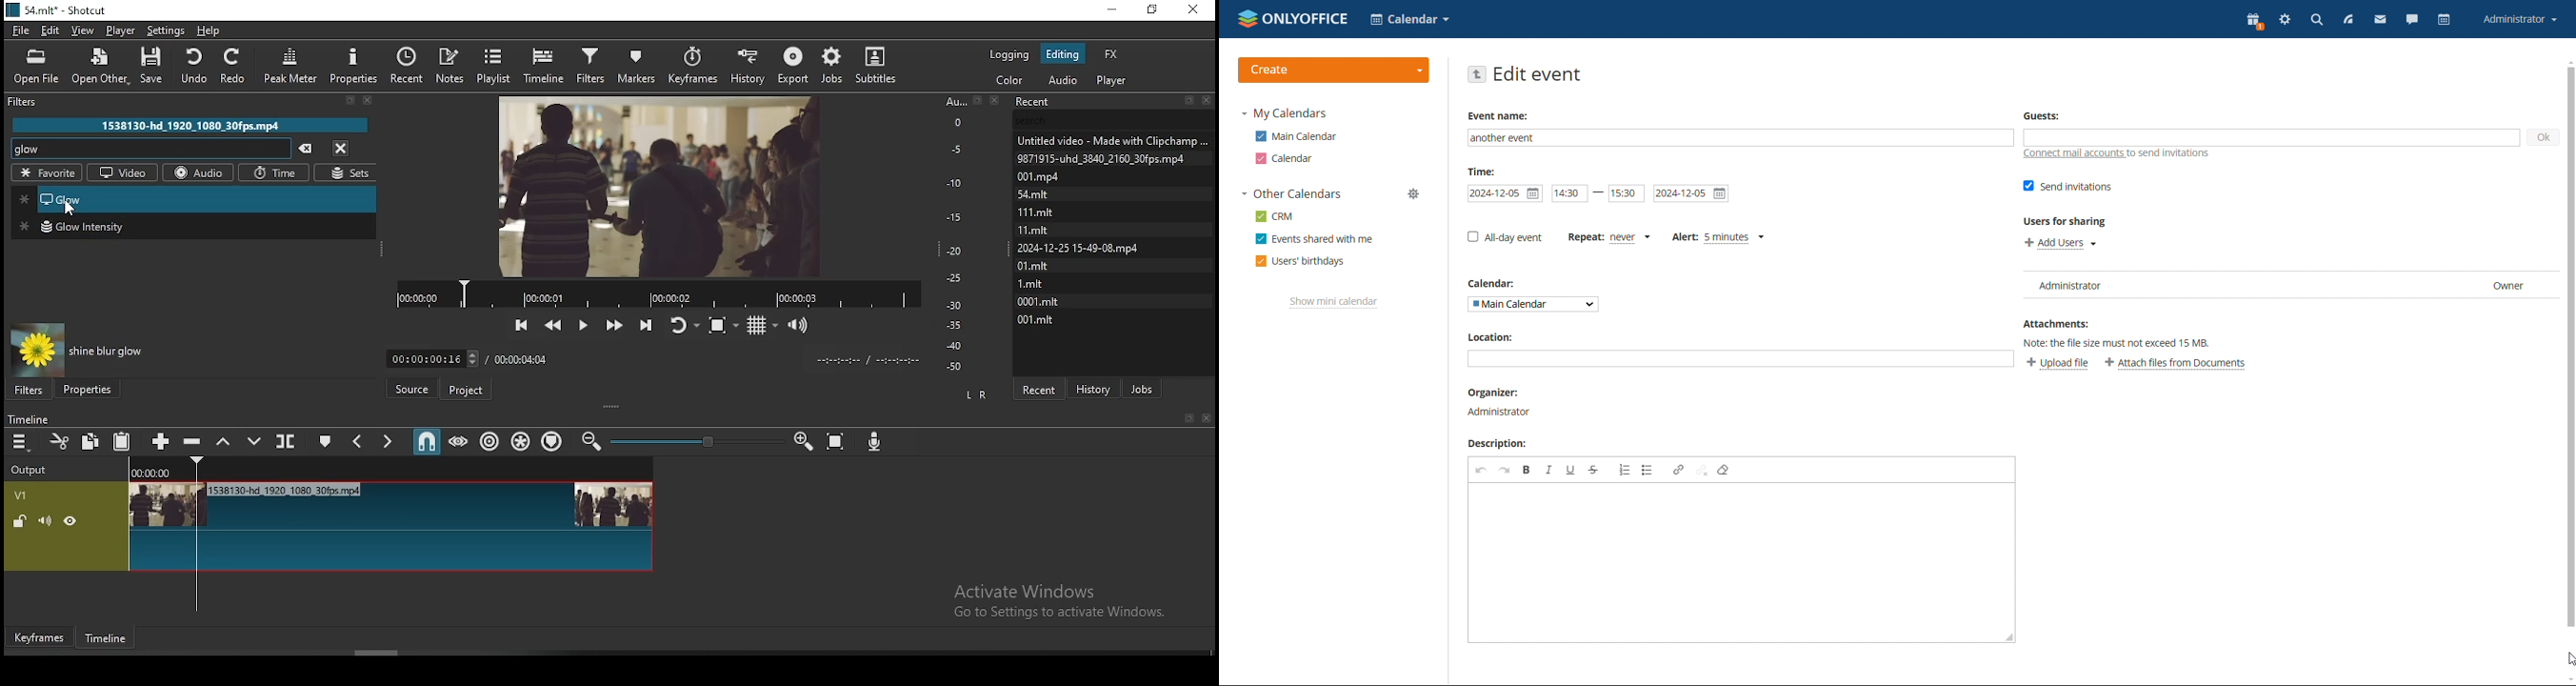 The width and height of the screenshot is (2576, 700). I want to click on recent, so click(1038, 389).